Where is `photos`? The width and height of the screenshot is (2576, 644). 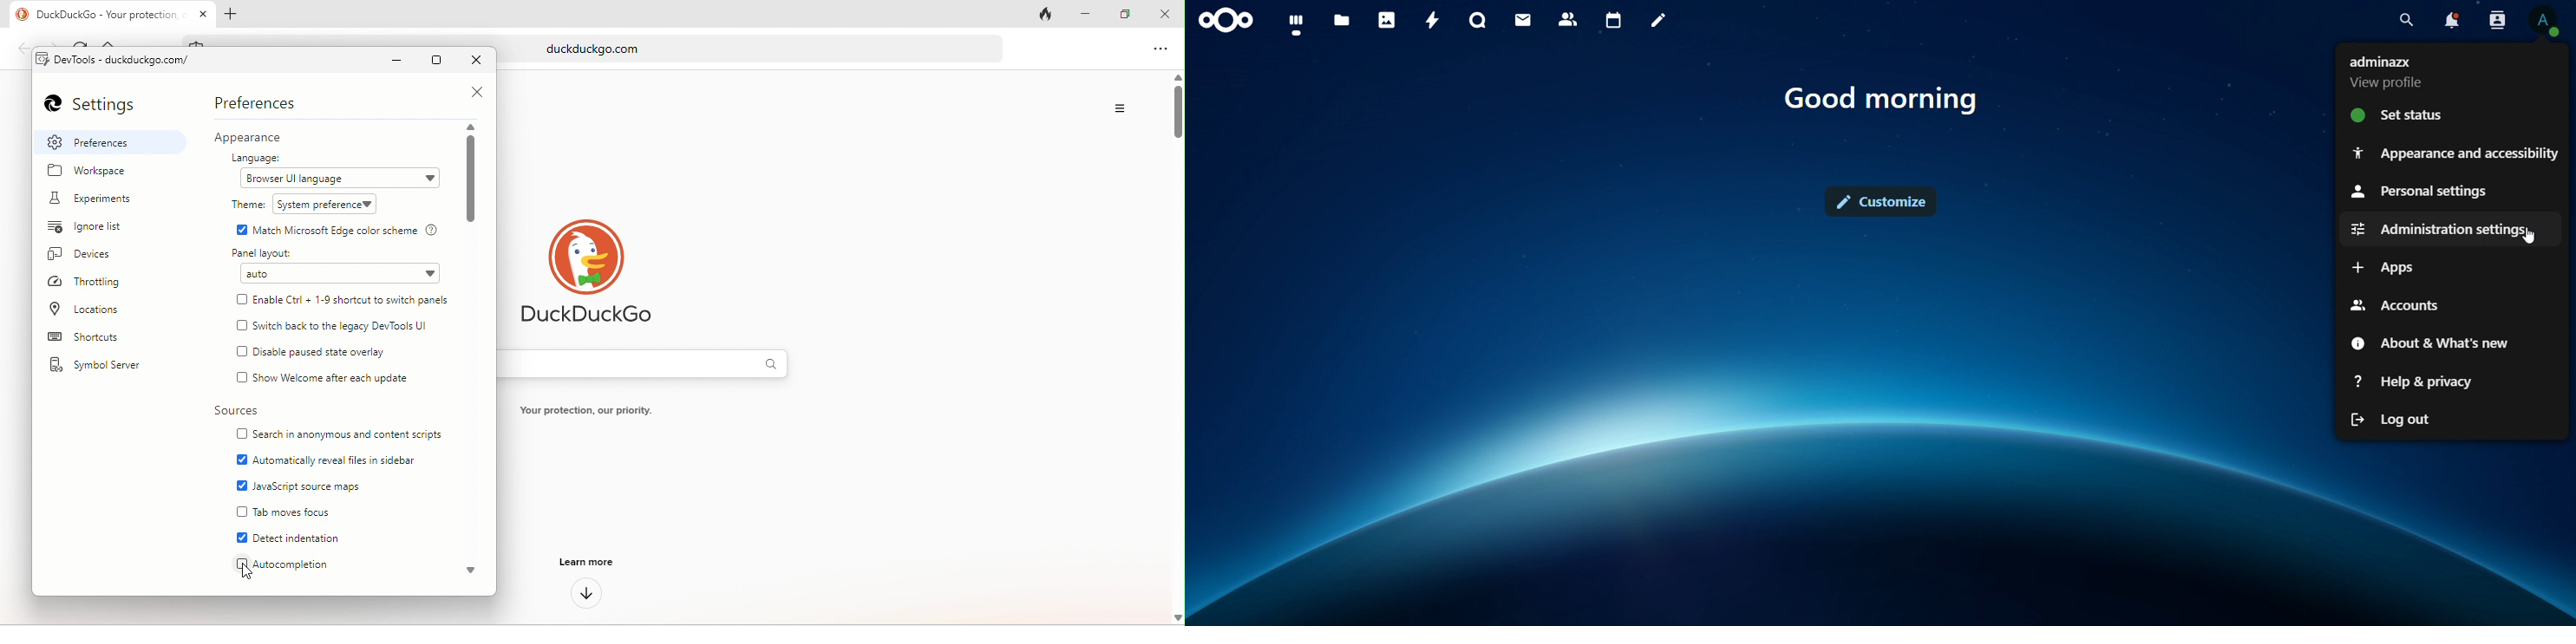
photos is located at coordinates (1388, 19).